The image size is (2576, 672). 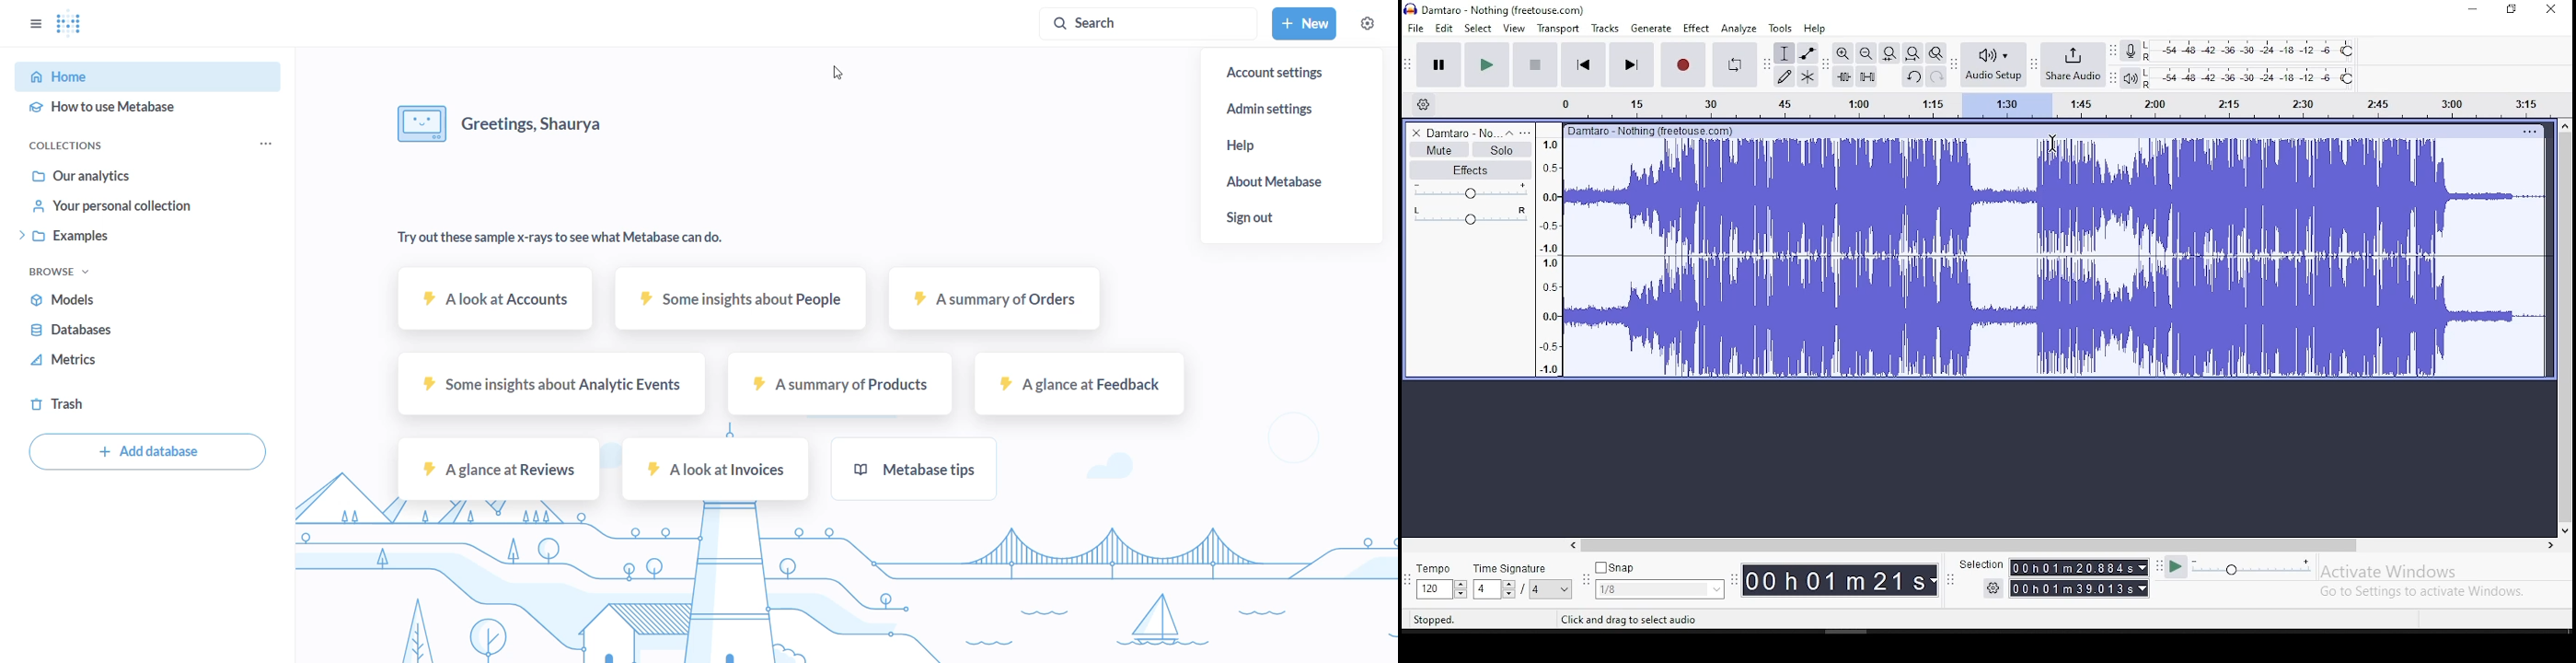 What do you see at coordinates (1440, 65) in the screenshot?
I see `pause` at bounding box center [1440, 65].